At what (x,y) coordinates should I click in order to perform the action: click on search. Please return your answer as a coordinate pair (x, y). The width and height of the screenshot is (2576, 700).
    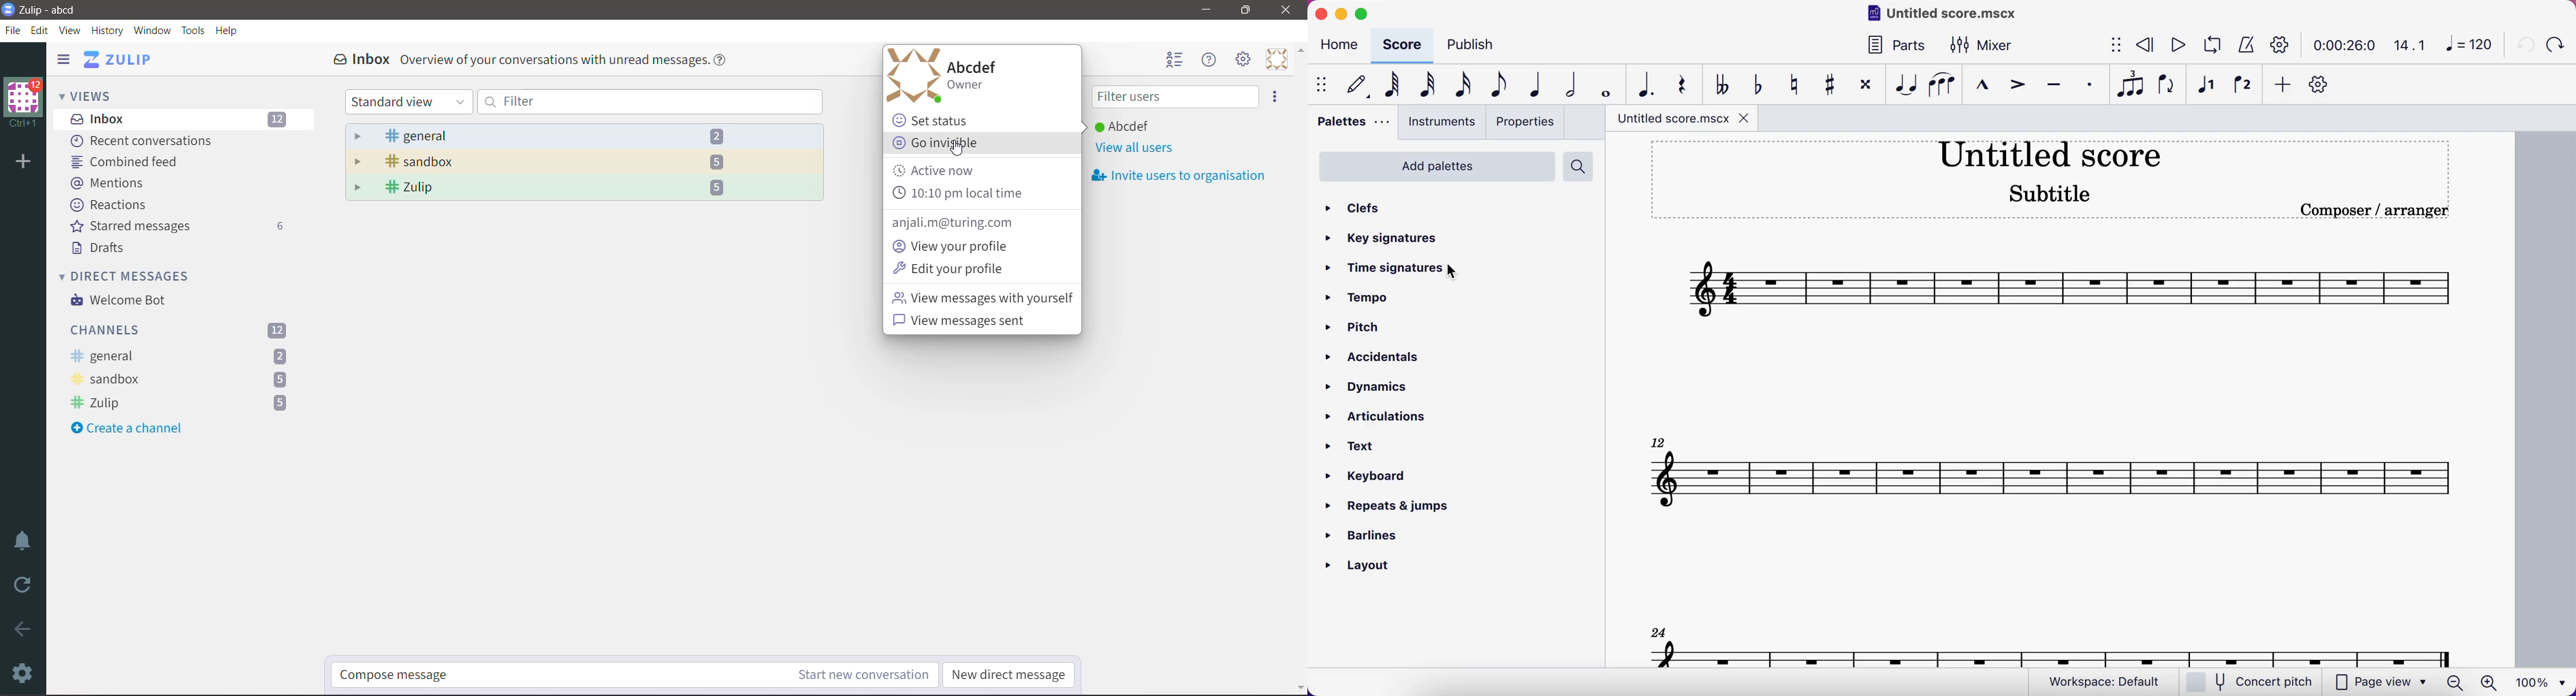
    Looking at the image, I should click on (1583, 167).